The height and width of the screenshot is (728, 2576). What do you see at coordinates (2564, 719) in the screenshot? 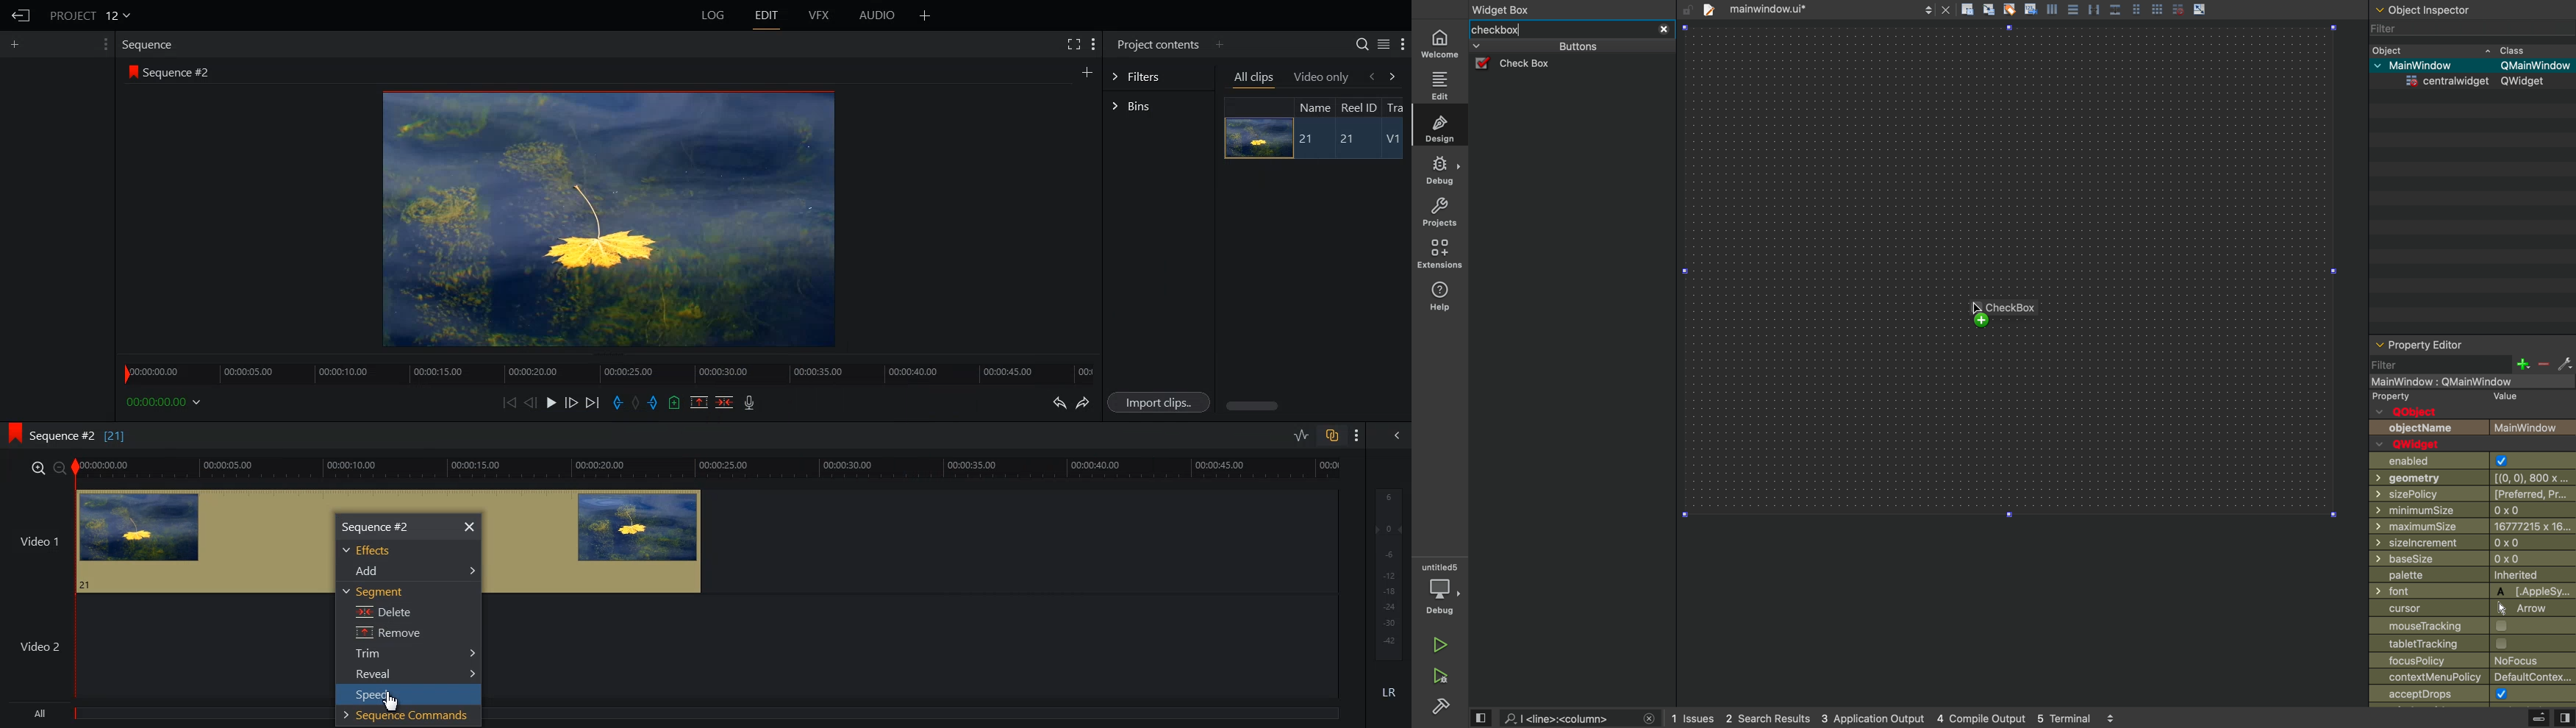
I see `view` at bounding box center [2564, 719].